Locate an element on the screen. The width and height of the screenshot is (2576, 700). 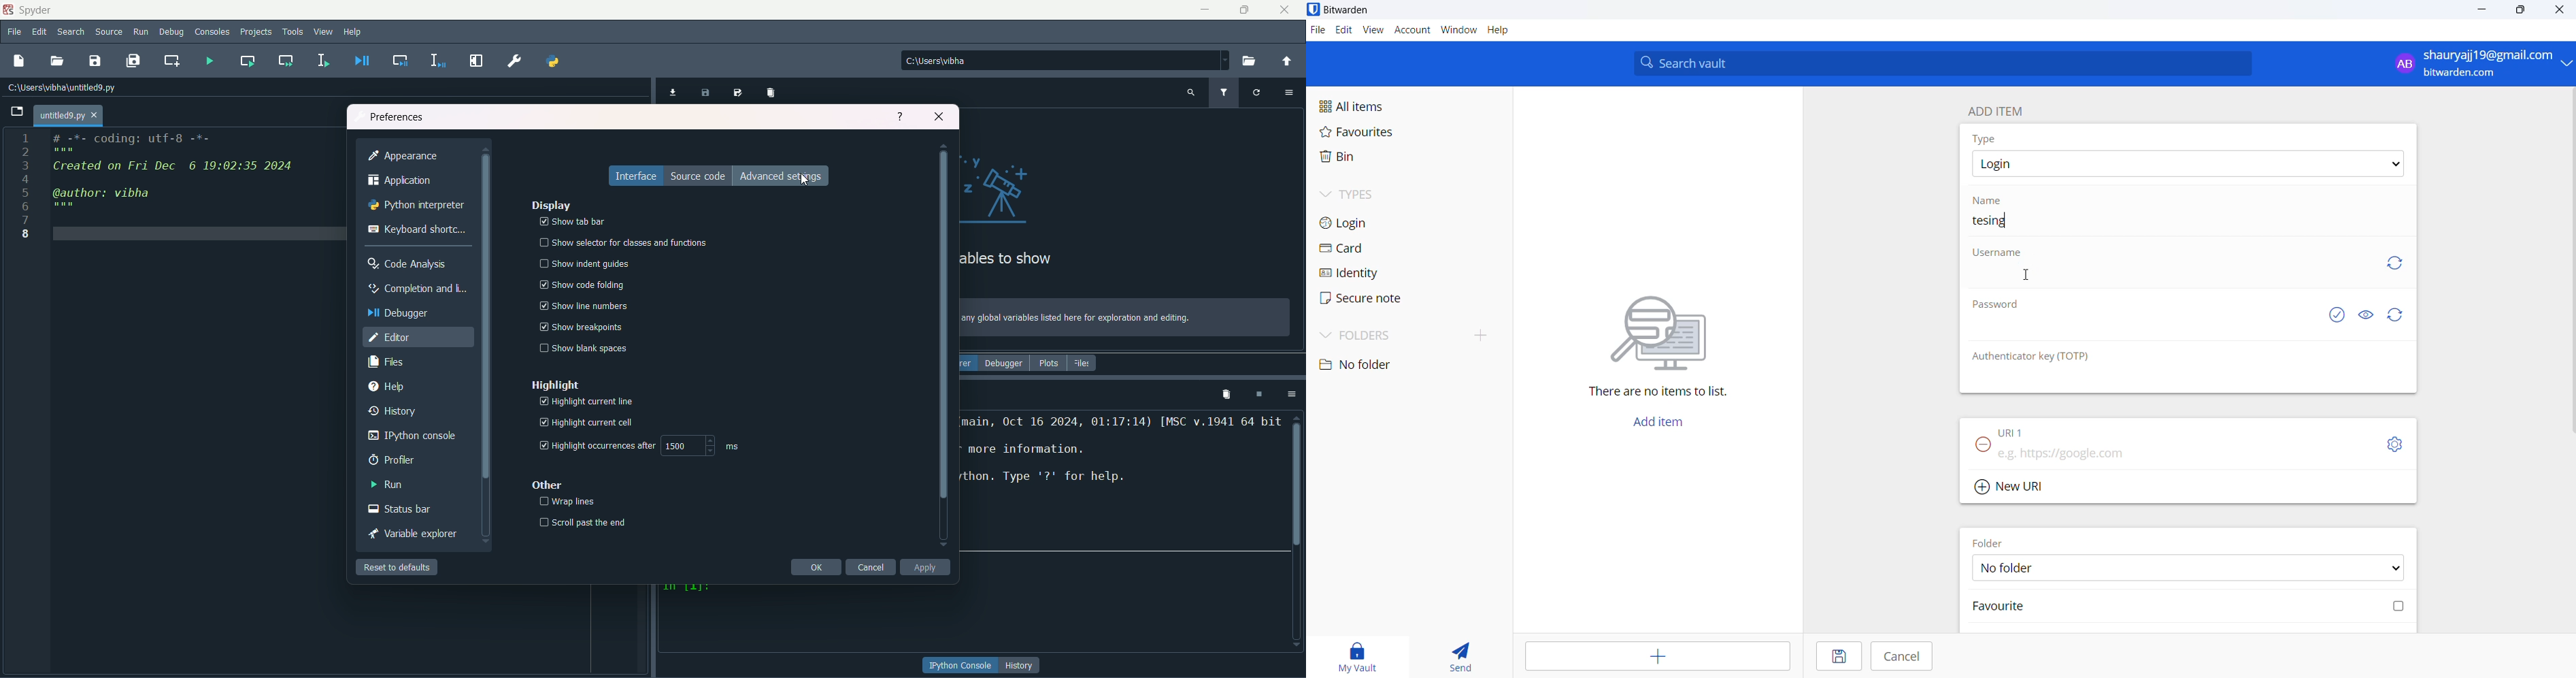
open file is located at coordinates (58, 61).